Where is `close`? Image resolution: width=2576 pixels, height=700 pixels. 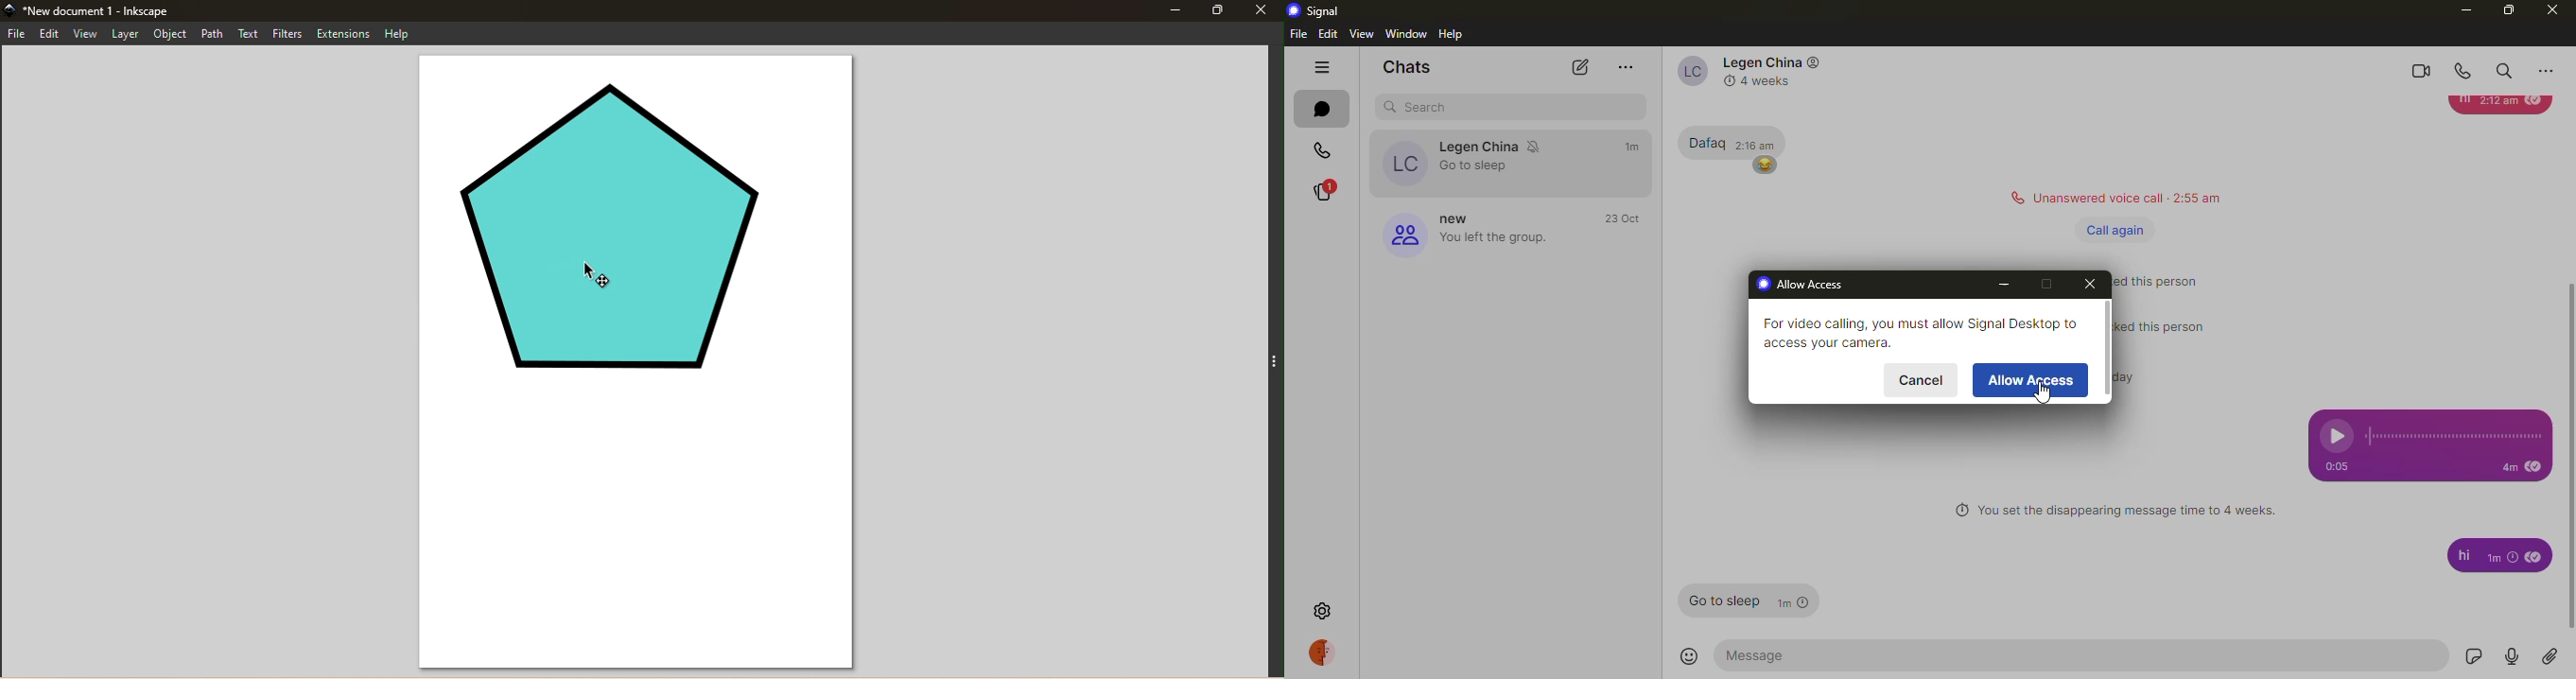 close is located at coordinates (2091, 283).